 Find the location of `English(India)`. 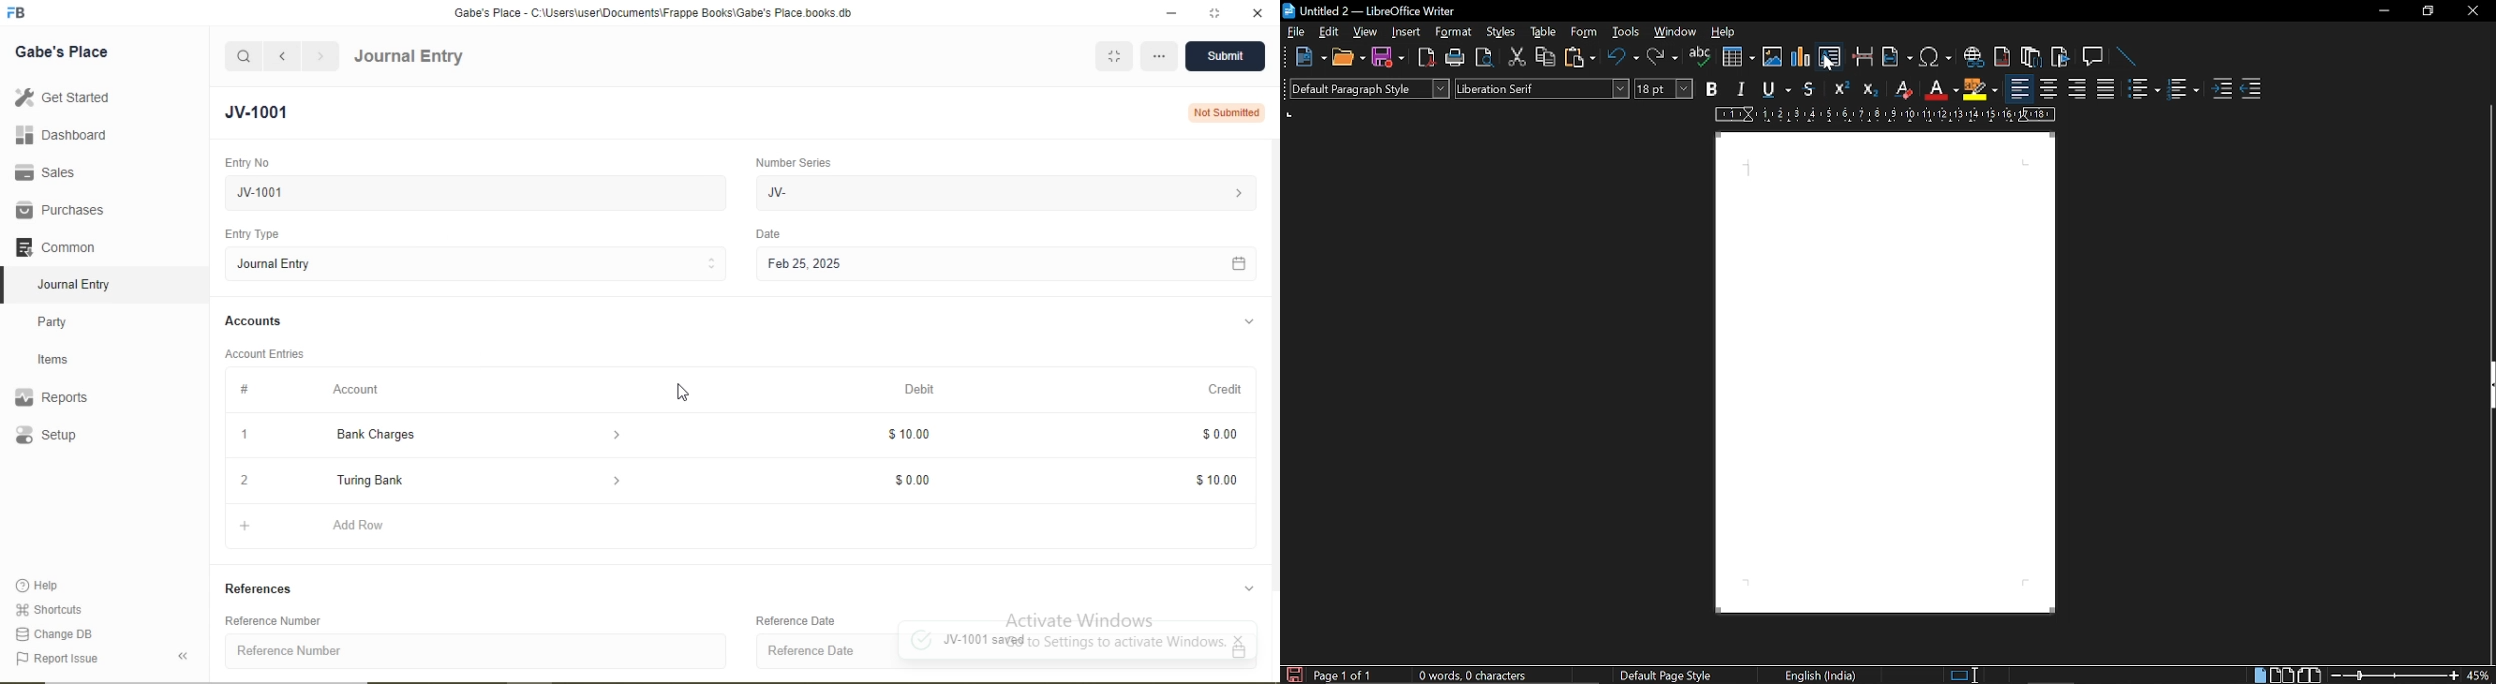

English(India) is located at coordinates (1823, 674).